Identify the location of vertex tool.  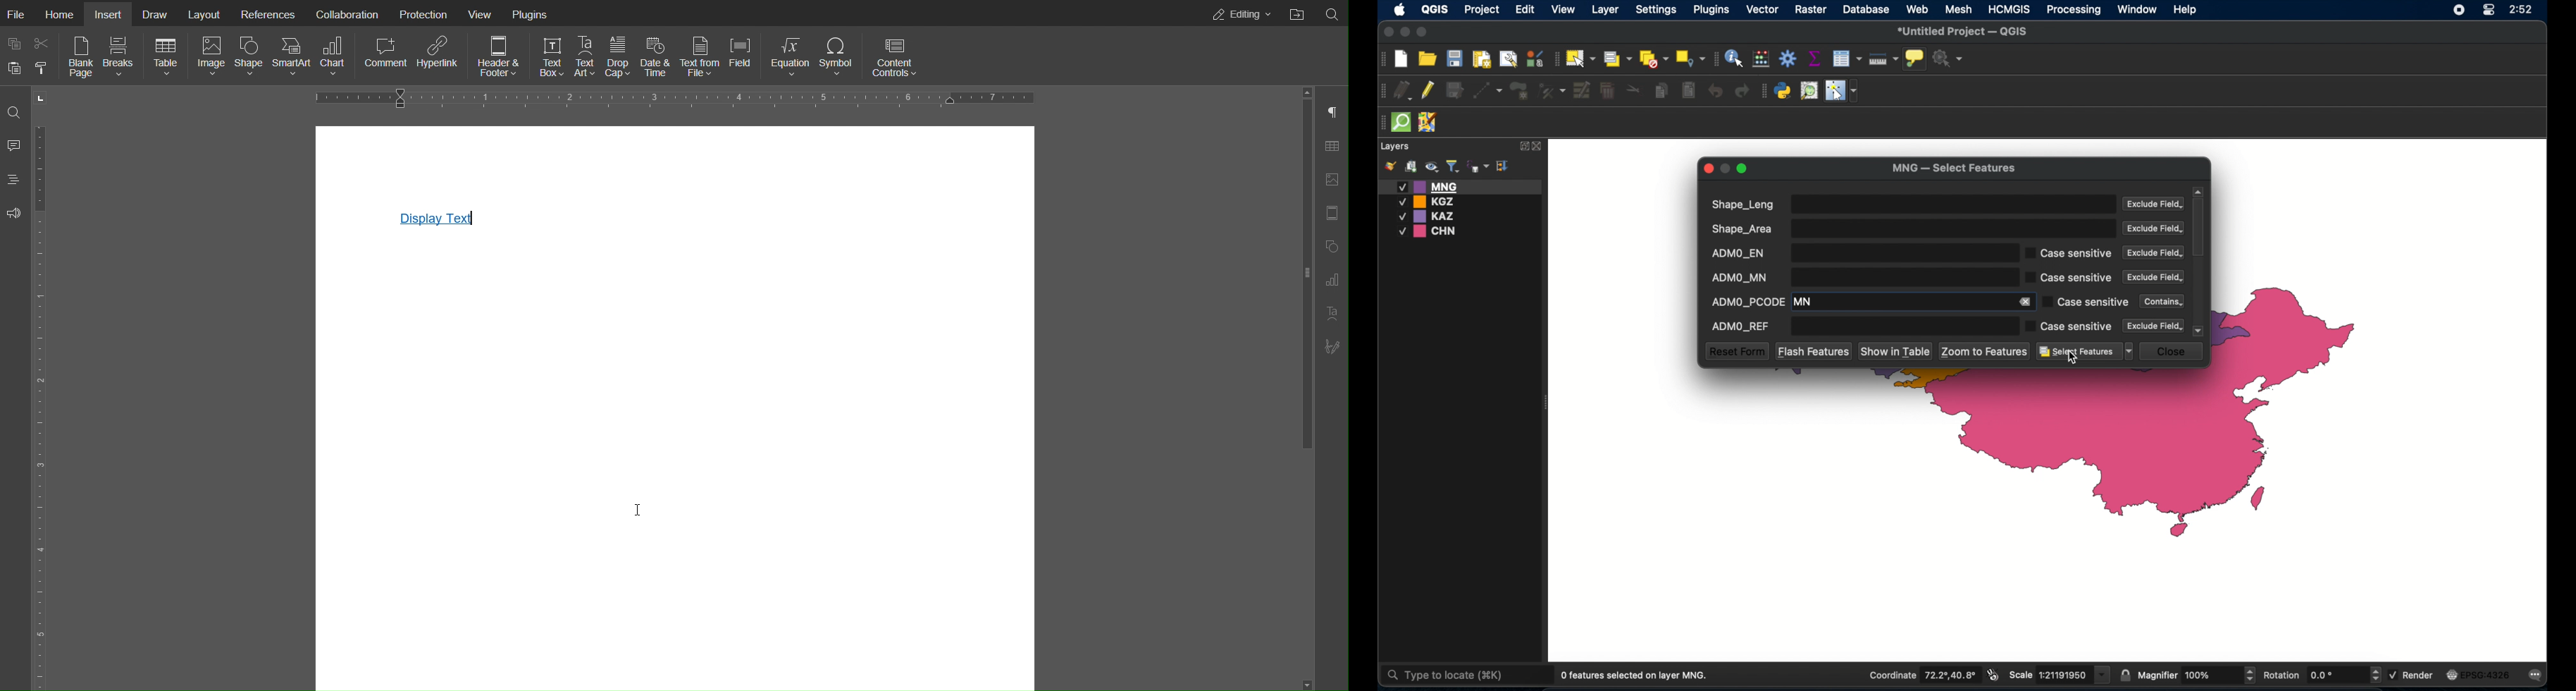
(1553, 90).